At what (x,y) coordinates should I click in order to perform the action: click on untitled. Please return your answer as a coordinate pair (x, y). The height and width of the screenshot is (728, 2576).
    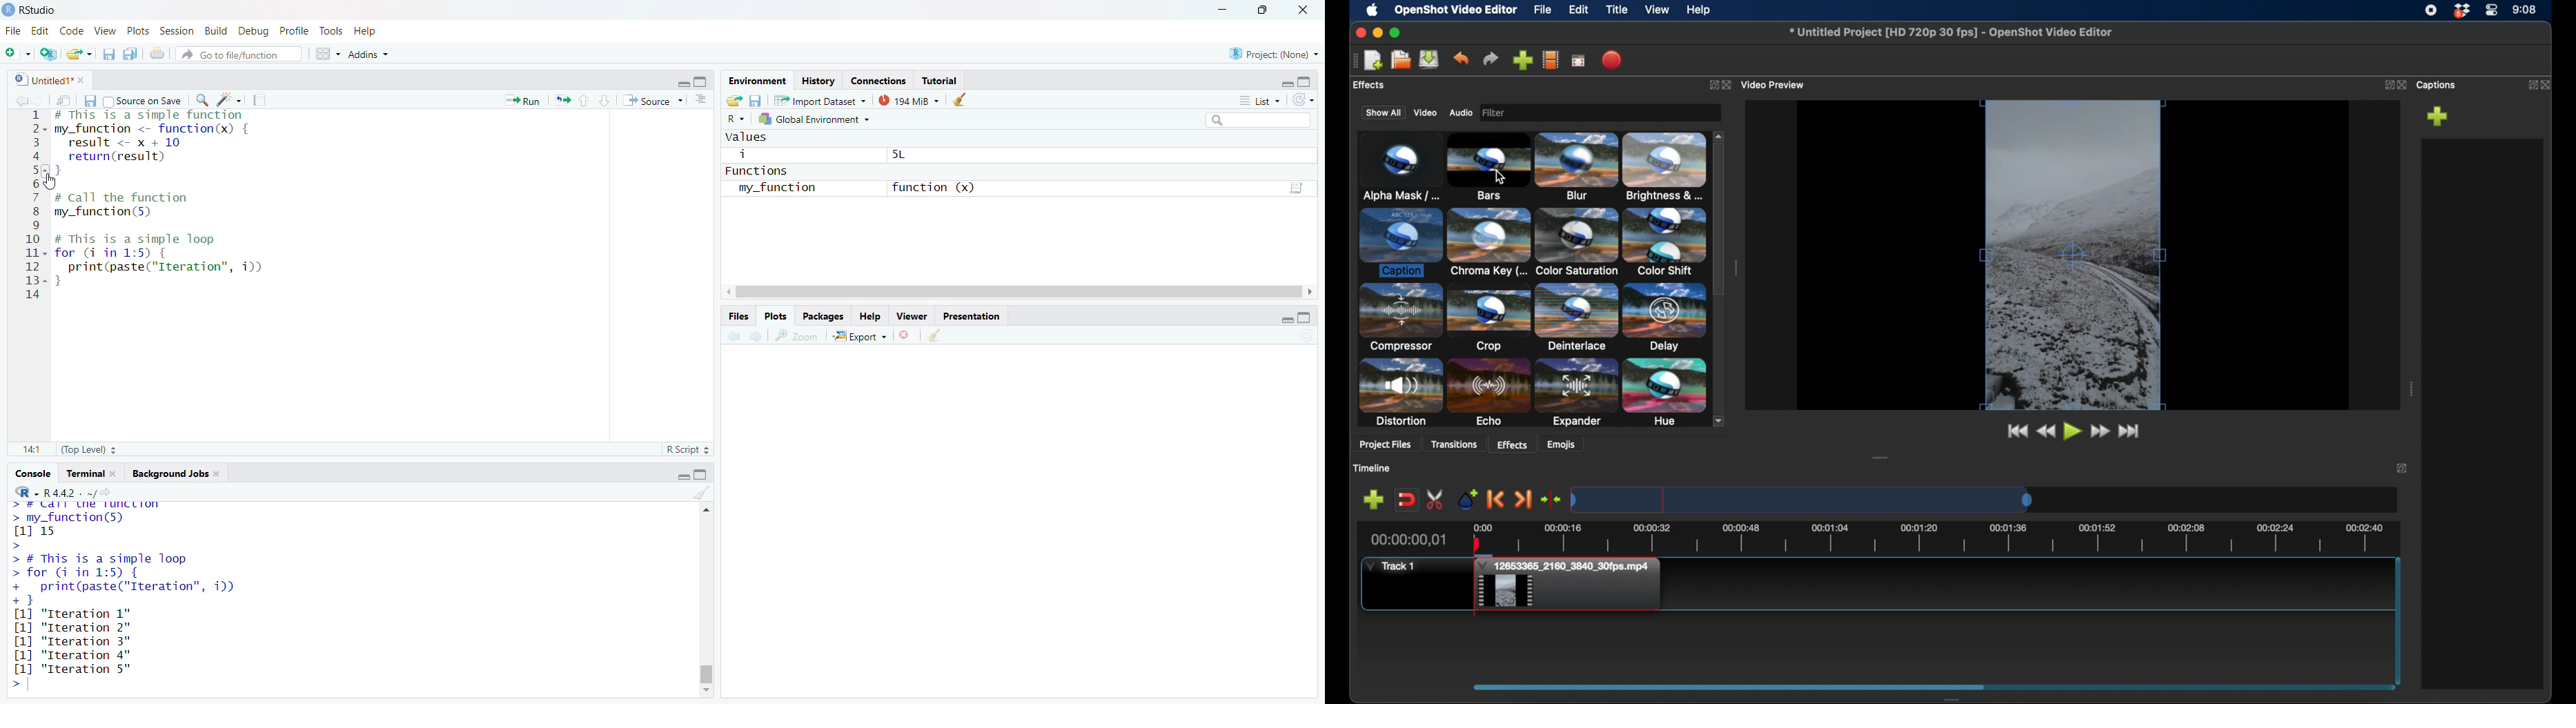
    Looking at the image, I should click on (37, 79).